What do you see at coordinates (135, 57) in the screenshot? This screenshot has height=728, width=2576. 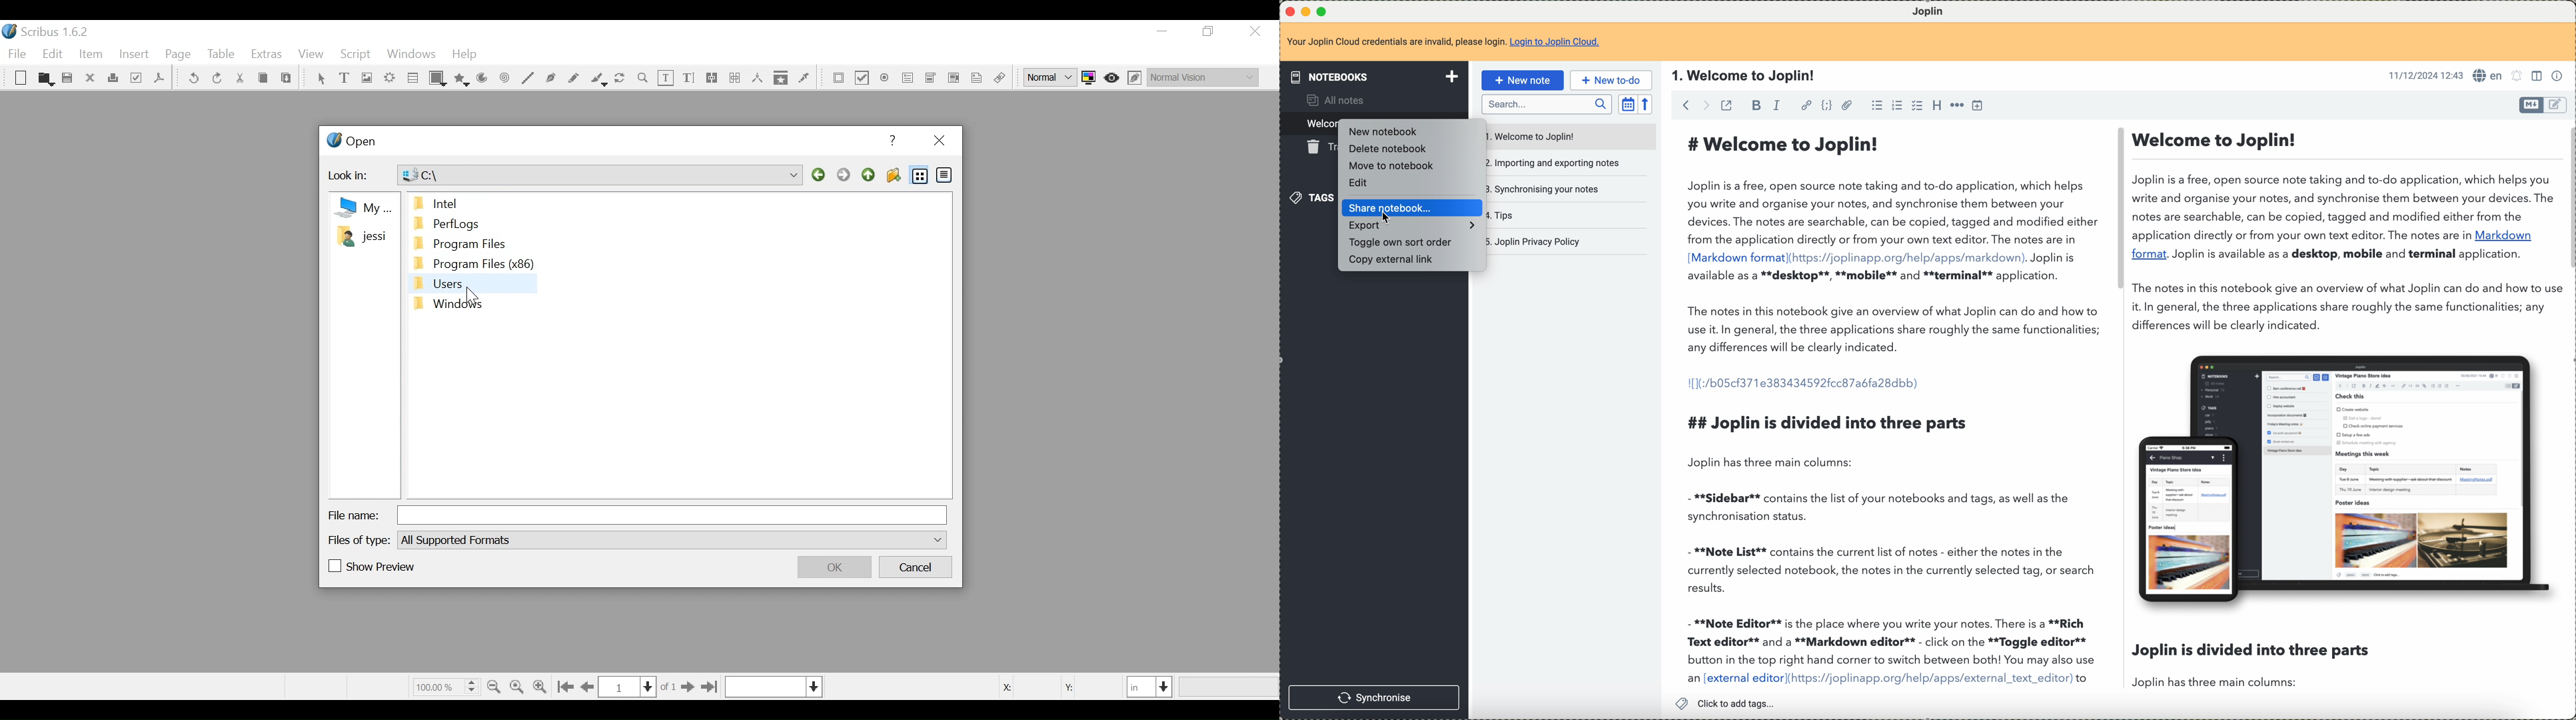 I see `Insert` at bounding box center [135, 57].